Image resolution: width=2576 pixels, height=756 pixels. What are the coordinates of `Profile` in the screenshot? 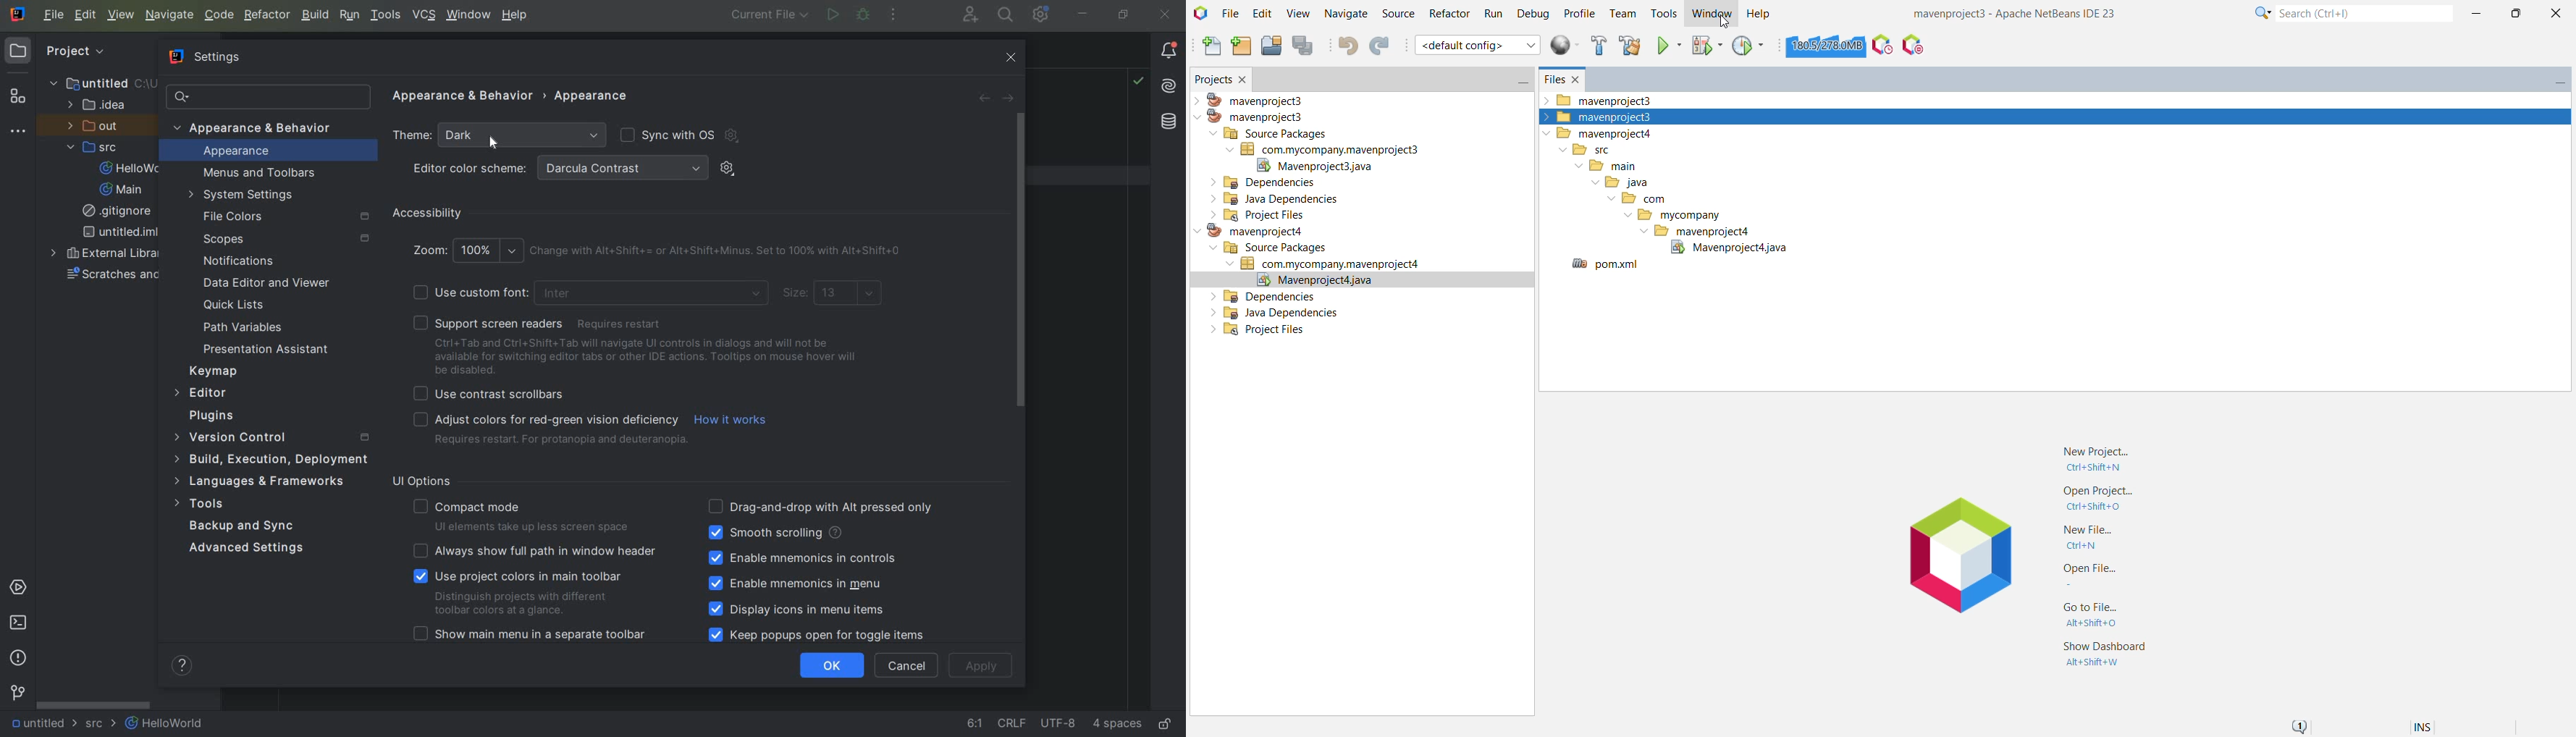 It's located at (1579, 15).